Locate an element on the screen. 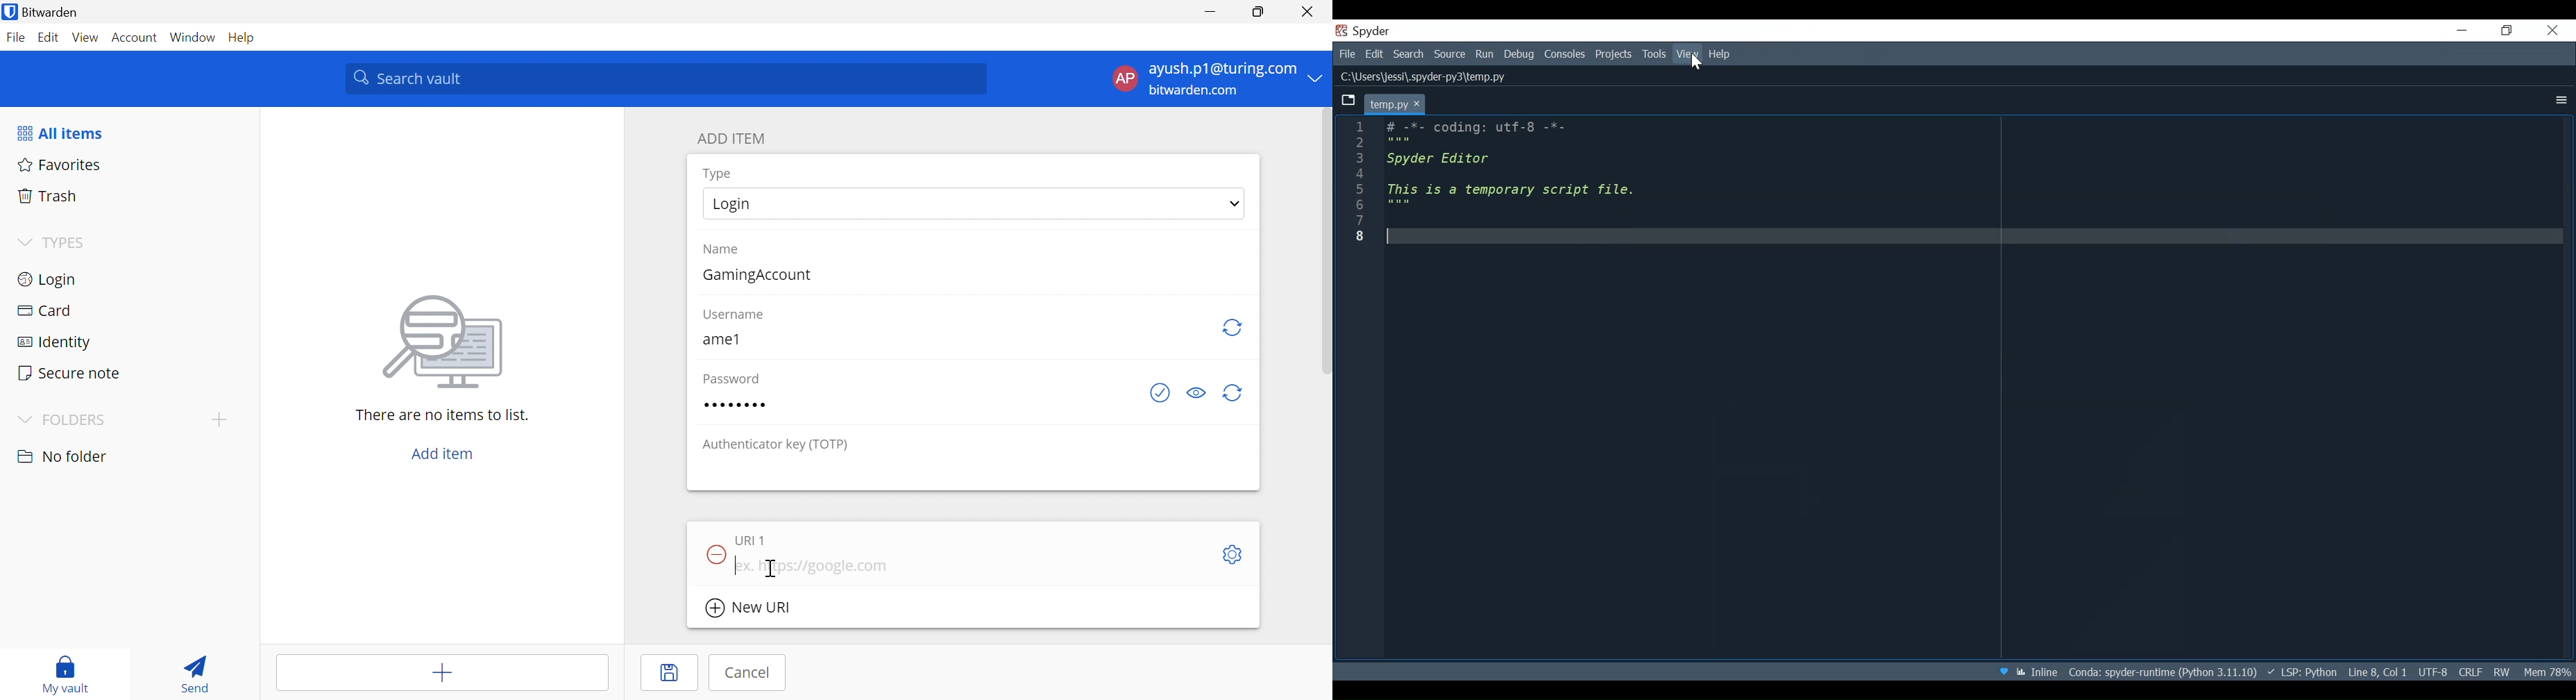 The height and width of the screenshot is (700, 2576). Send is located at coordinates (194, 672).